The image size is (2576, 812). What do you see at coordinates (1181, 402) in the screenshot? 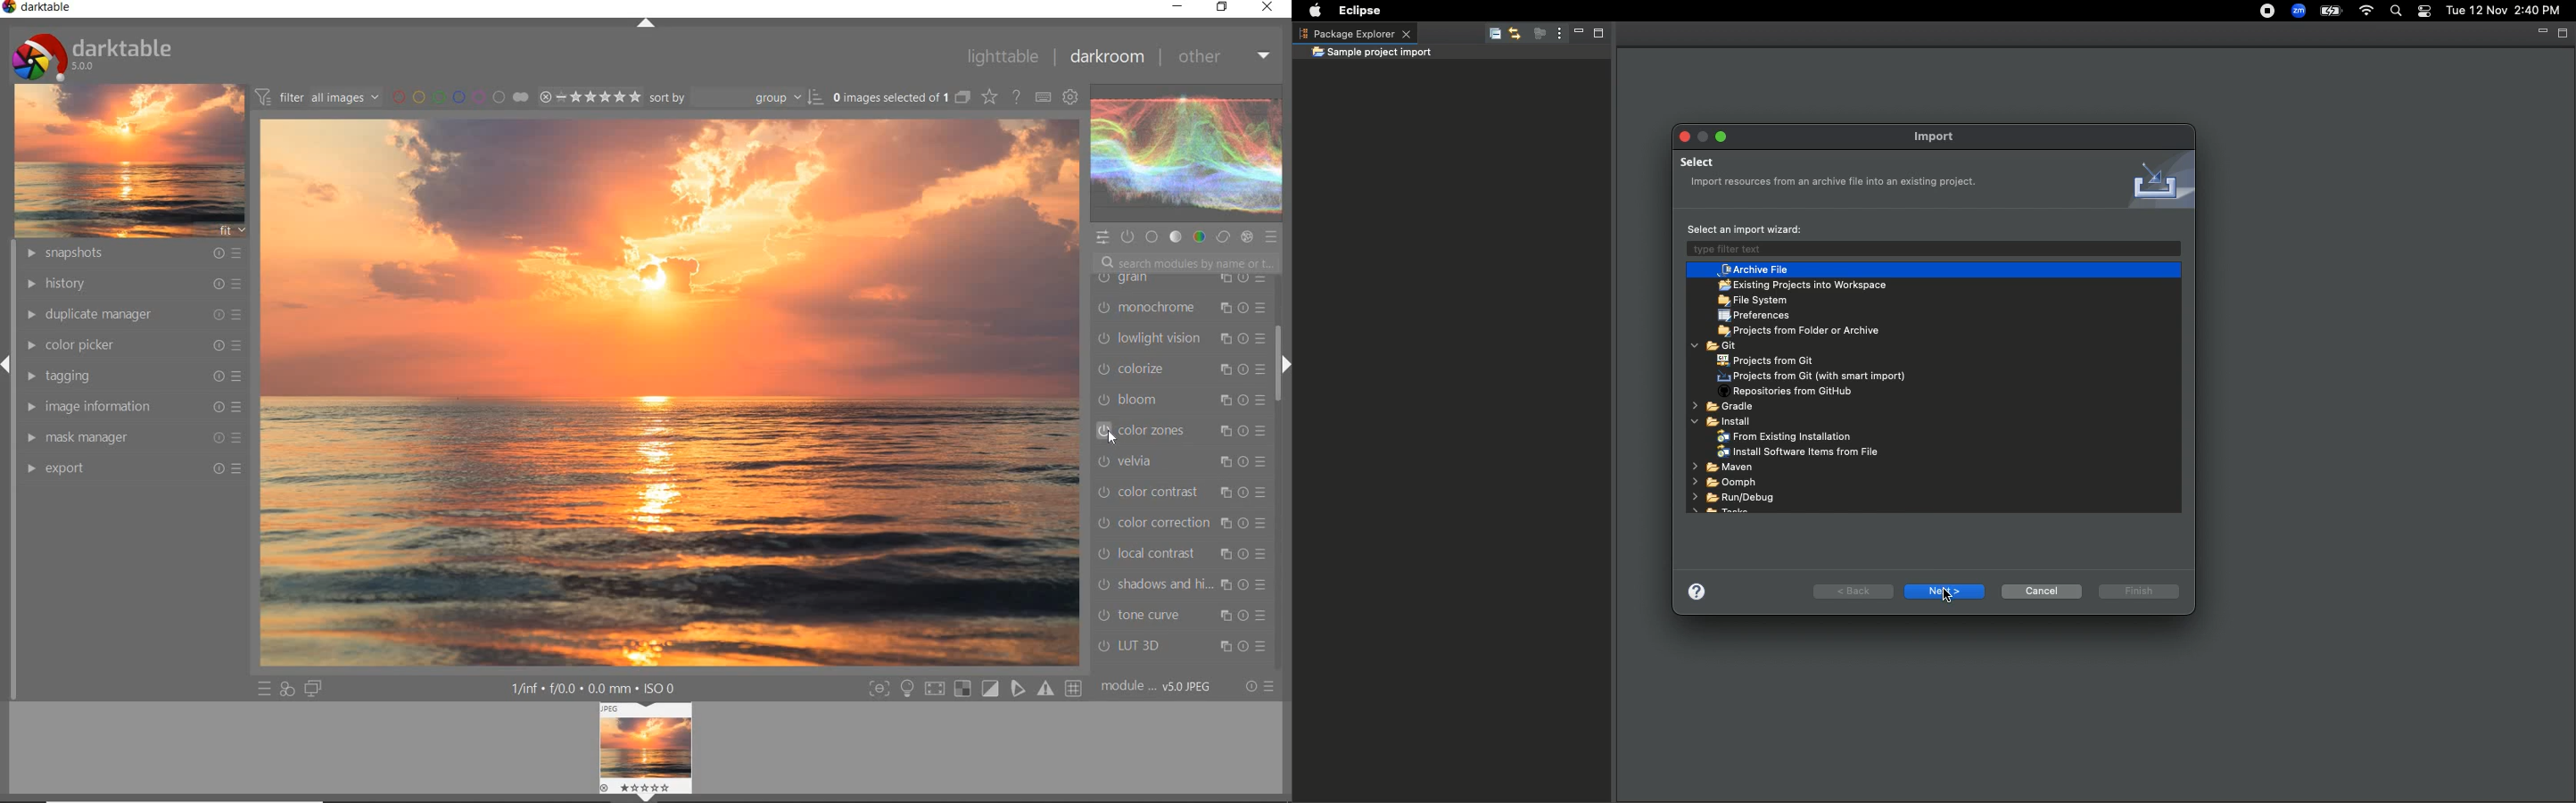
I see `bloom` at bounding box center [1181, 402].